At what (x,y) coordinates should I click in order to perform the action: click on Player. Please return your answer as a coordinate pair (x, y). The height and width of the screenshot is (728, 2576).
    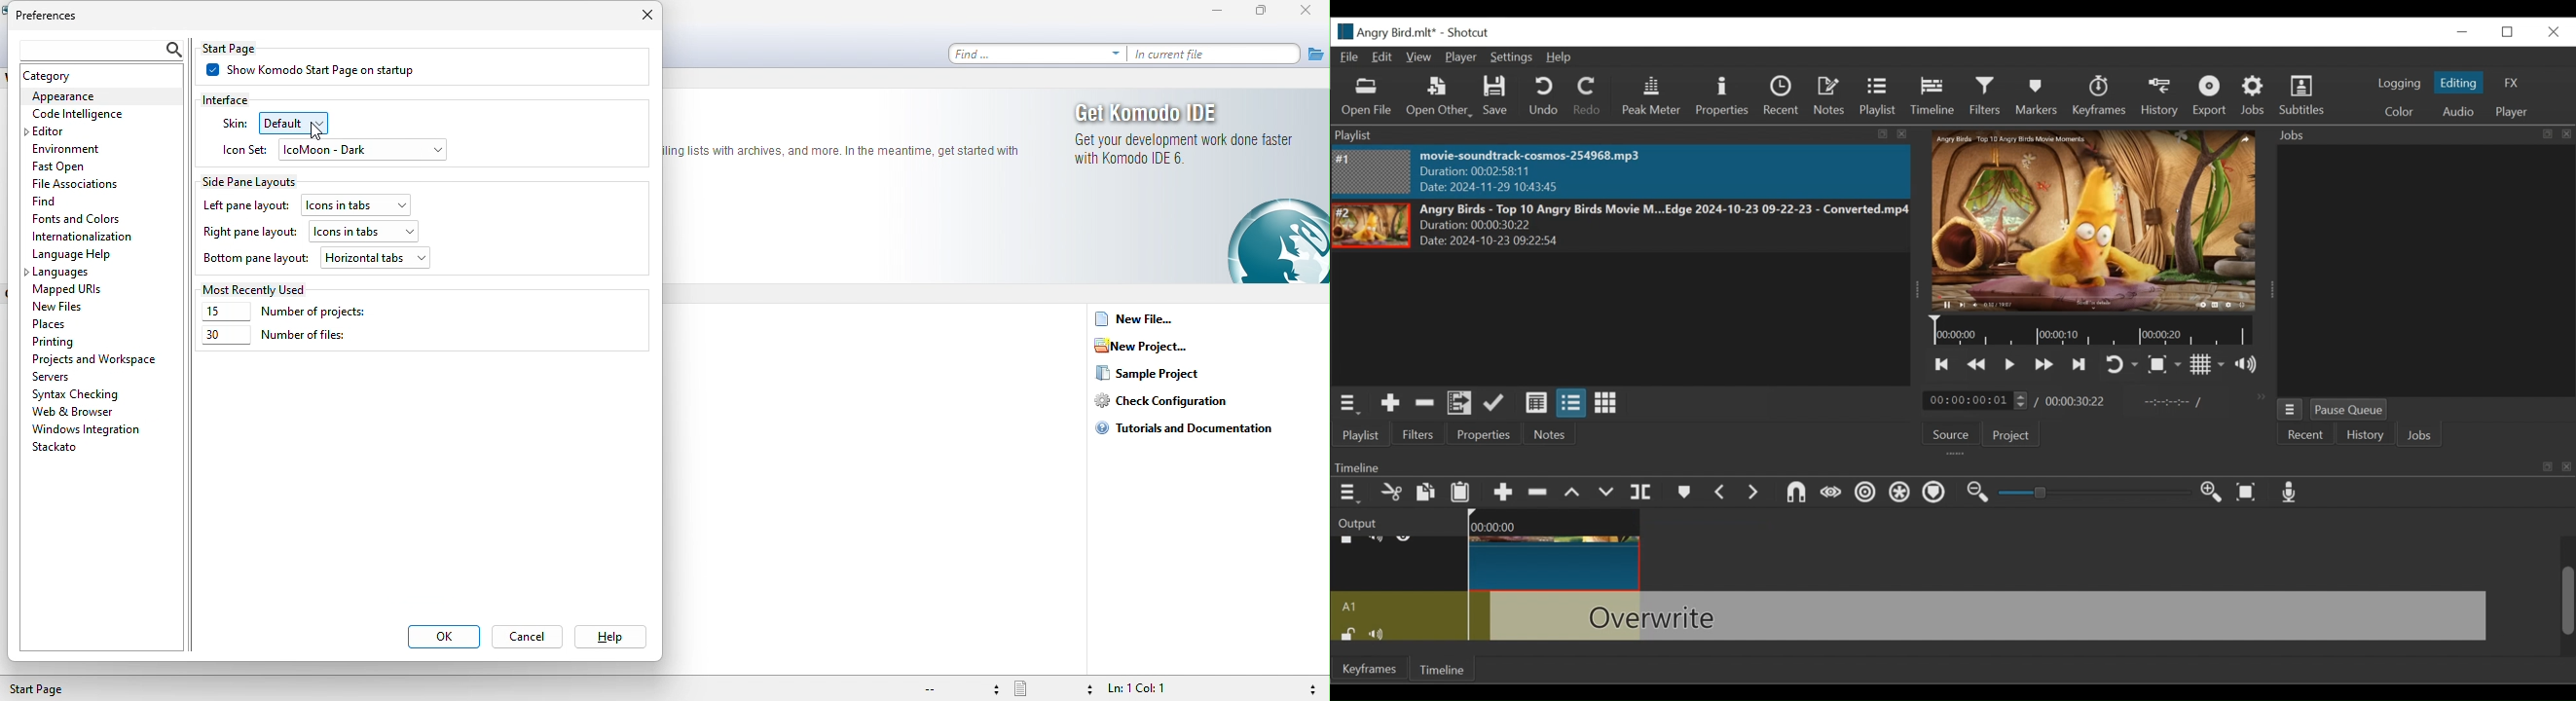
    Looking at the image, I should click on (2513, 113).